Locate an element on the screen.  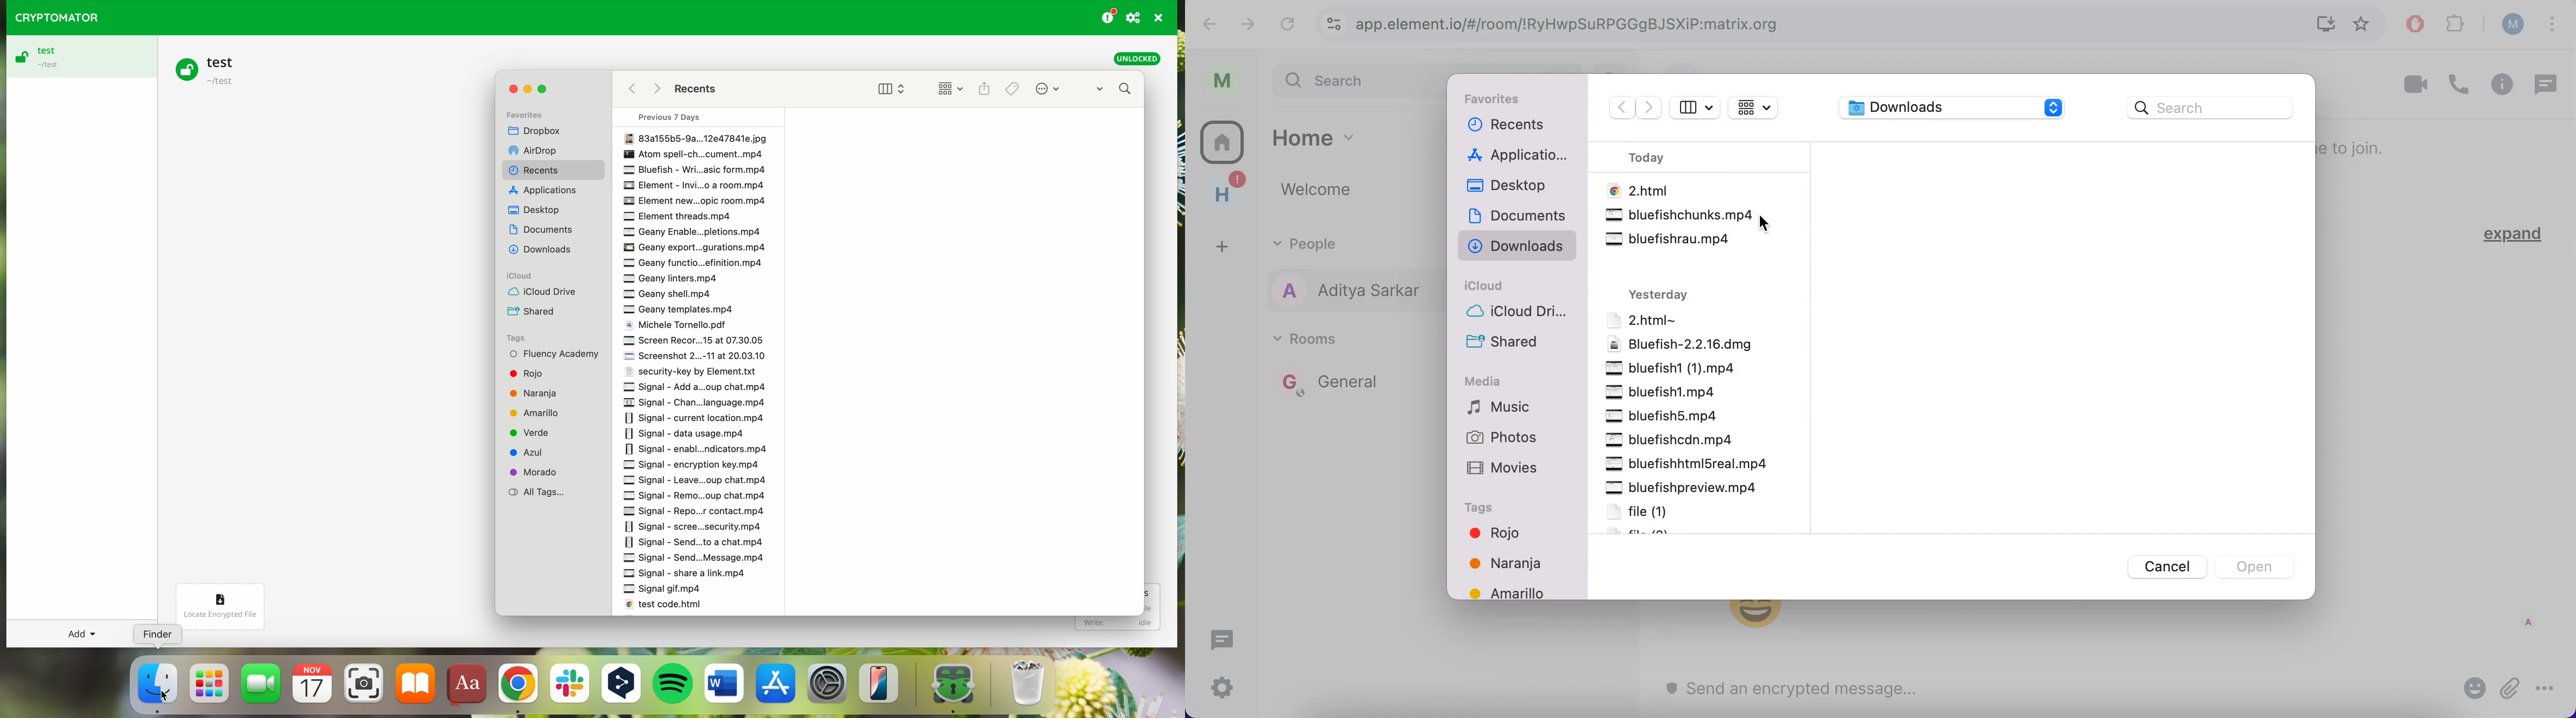
attachment is located at coordinates (2511, 689).